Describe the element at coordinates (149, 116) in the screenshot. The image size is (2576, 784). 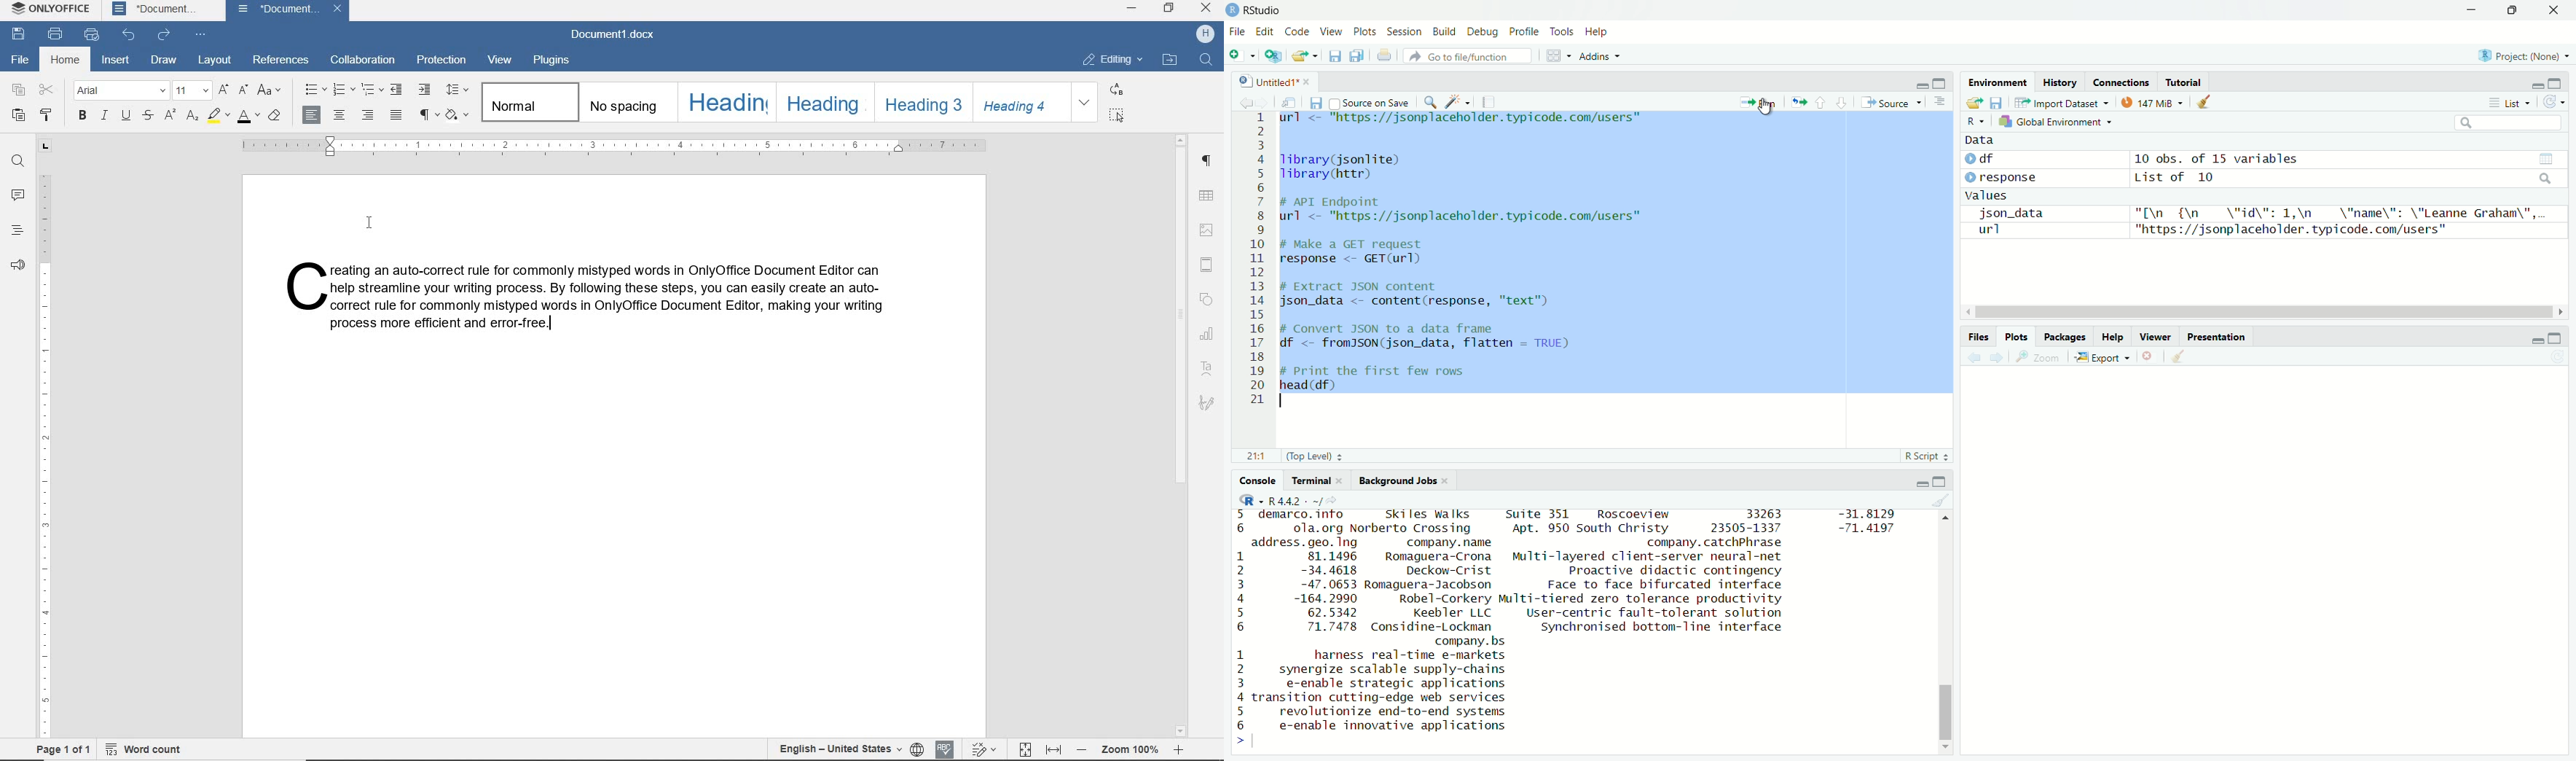
I see `STRIKETHROUGH` at that location.